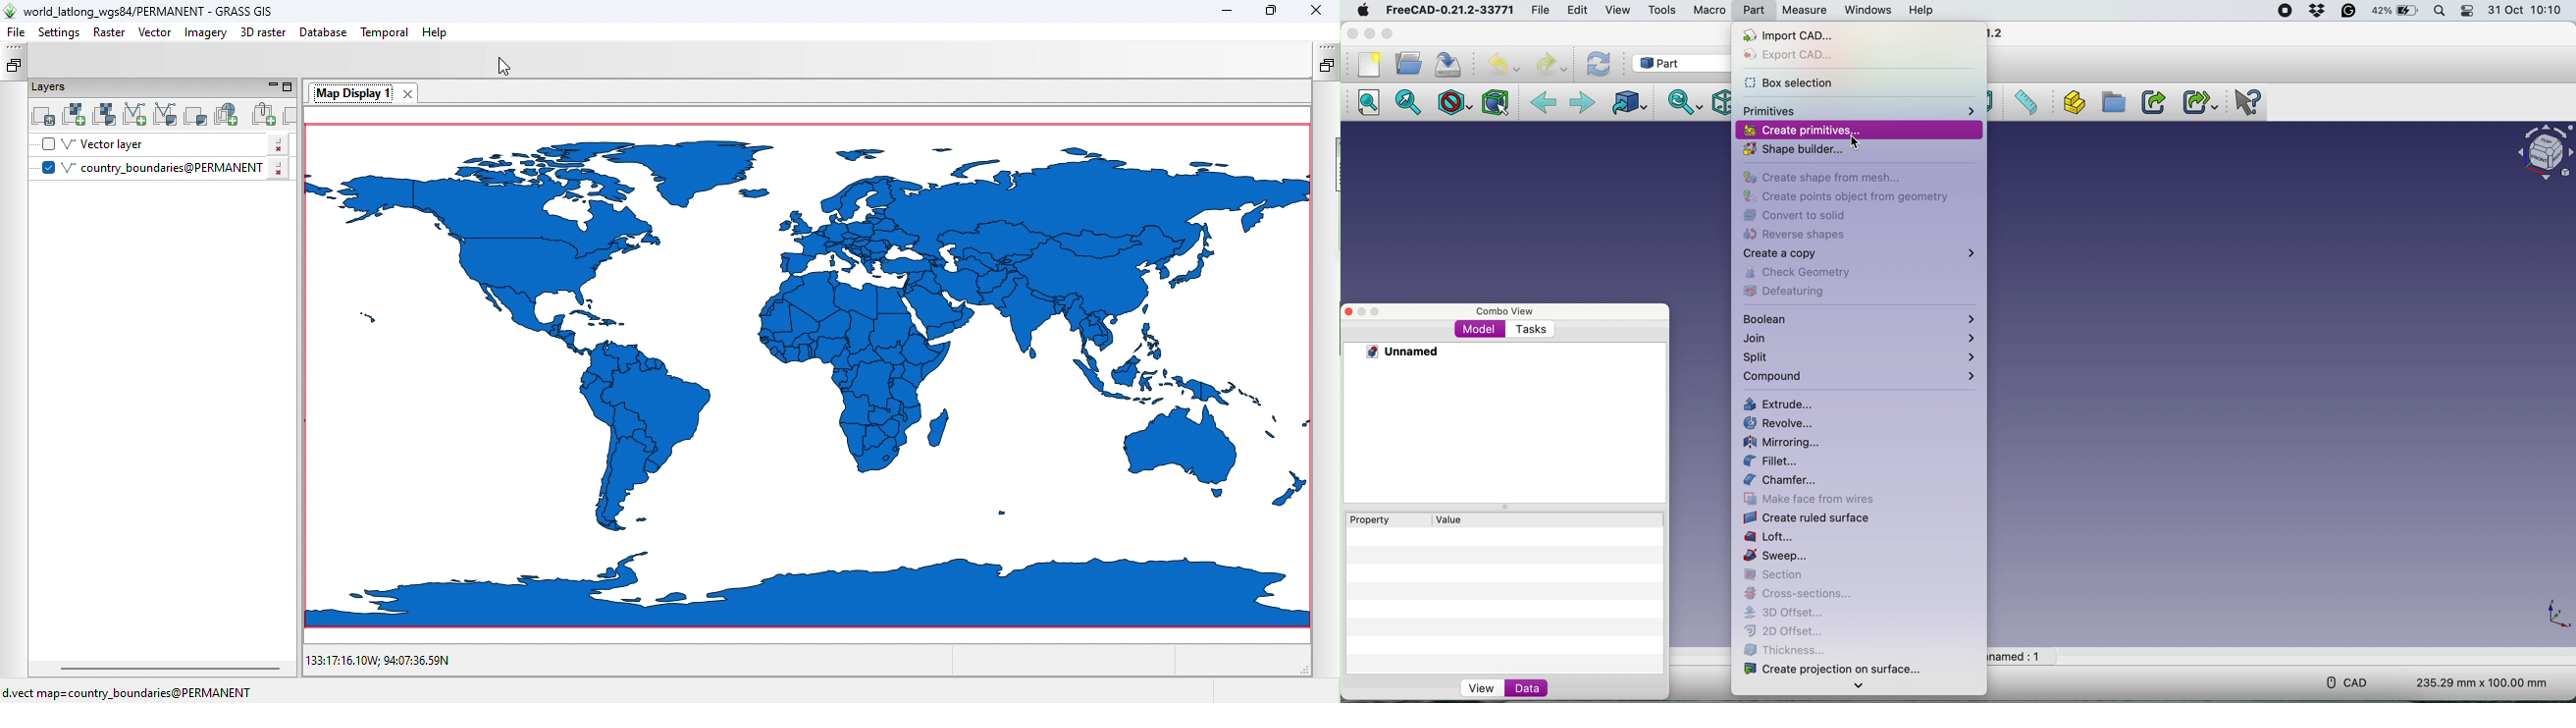 This screenshot has width=2576, height=728. What do you see at coordinates (1369, 520) in the screenshot?
I see `Property` at bounding box center [1369, 520].